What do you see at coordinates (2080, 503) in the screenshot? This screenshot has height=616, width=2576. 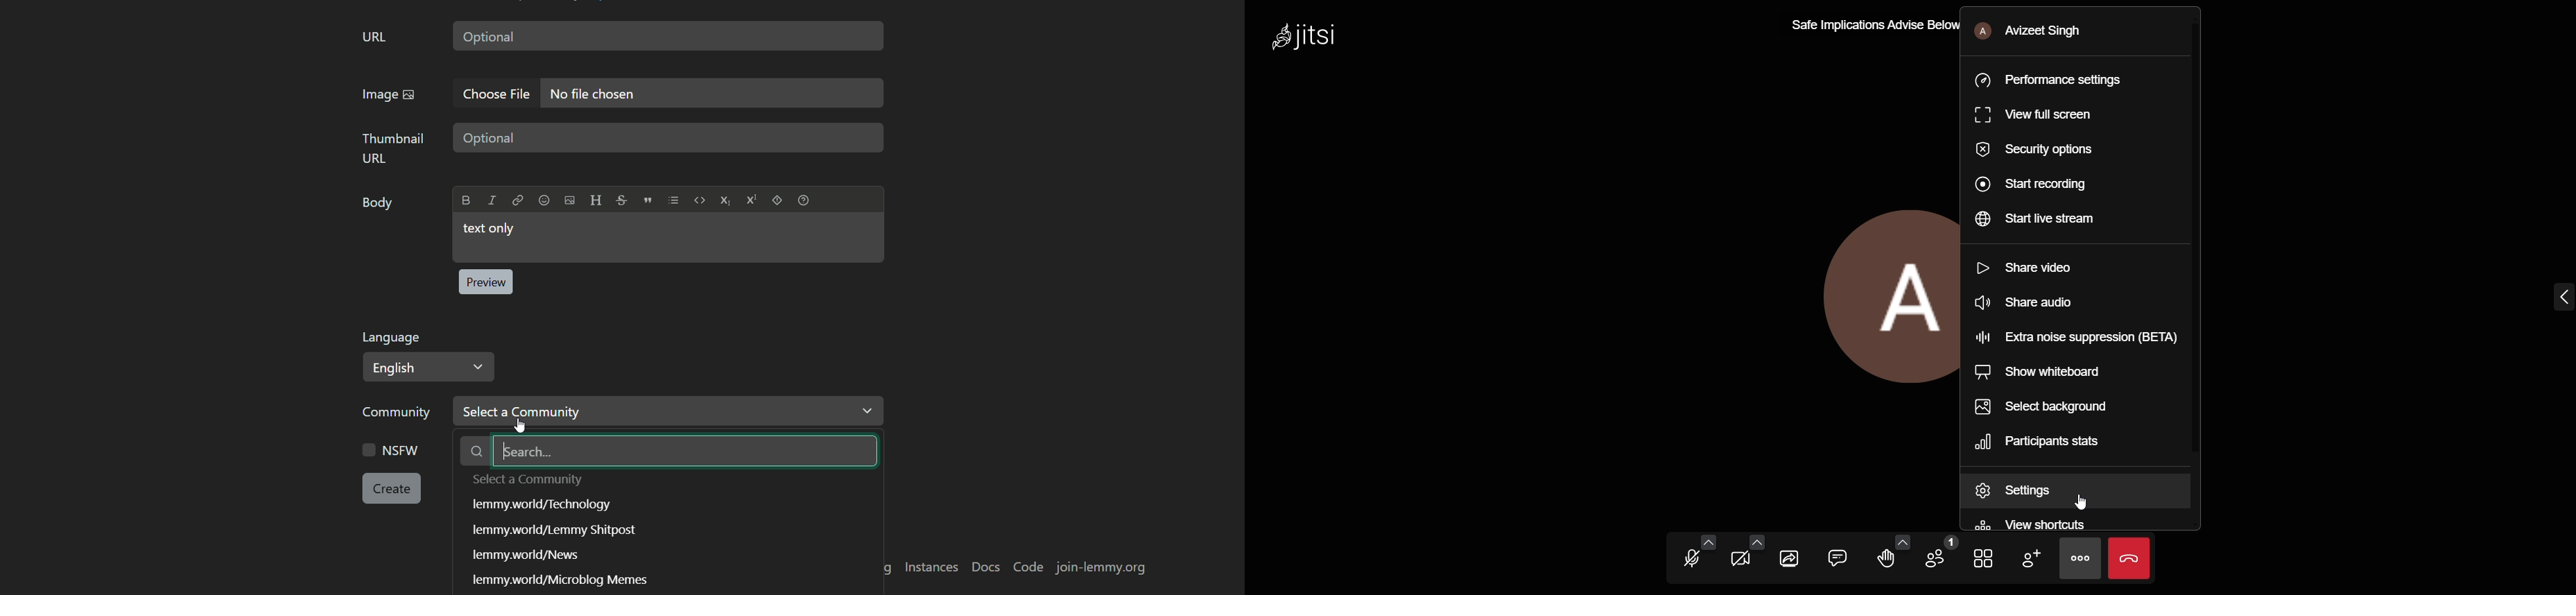 I see `cursor` at bounding box center [2080, 503].